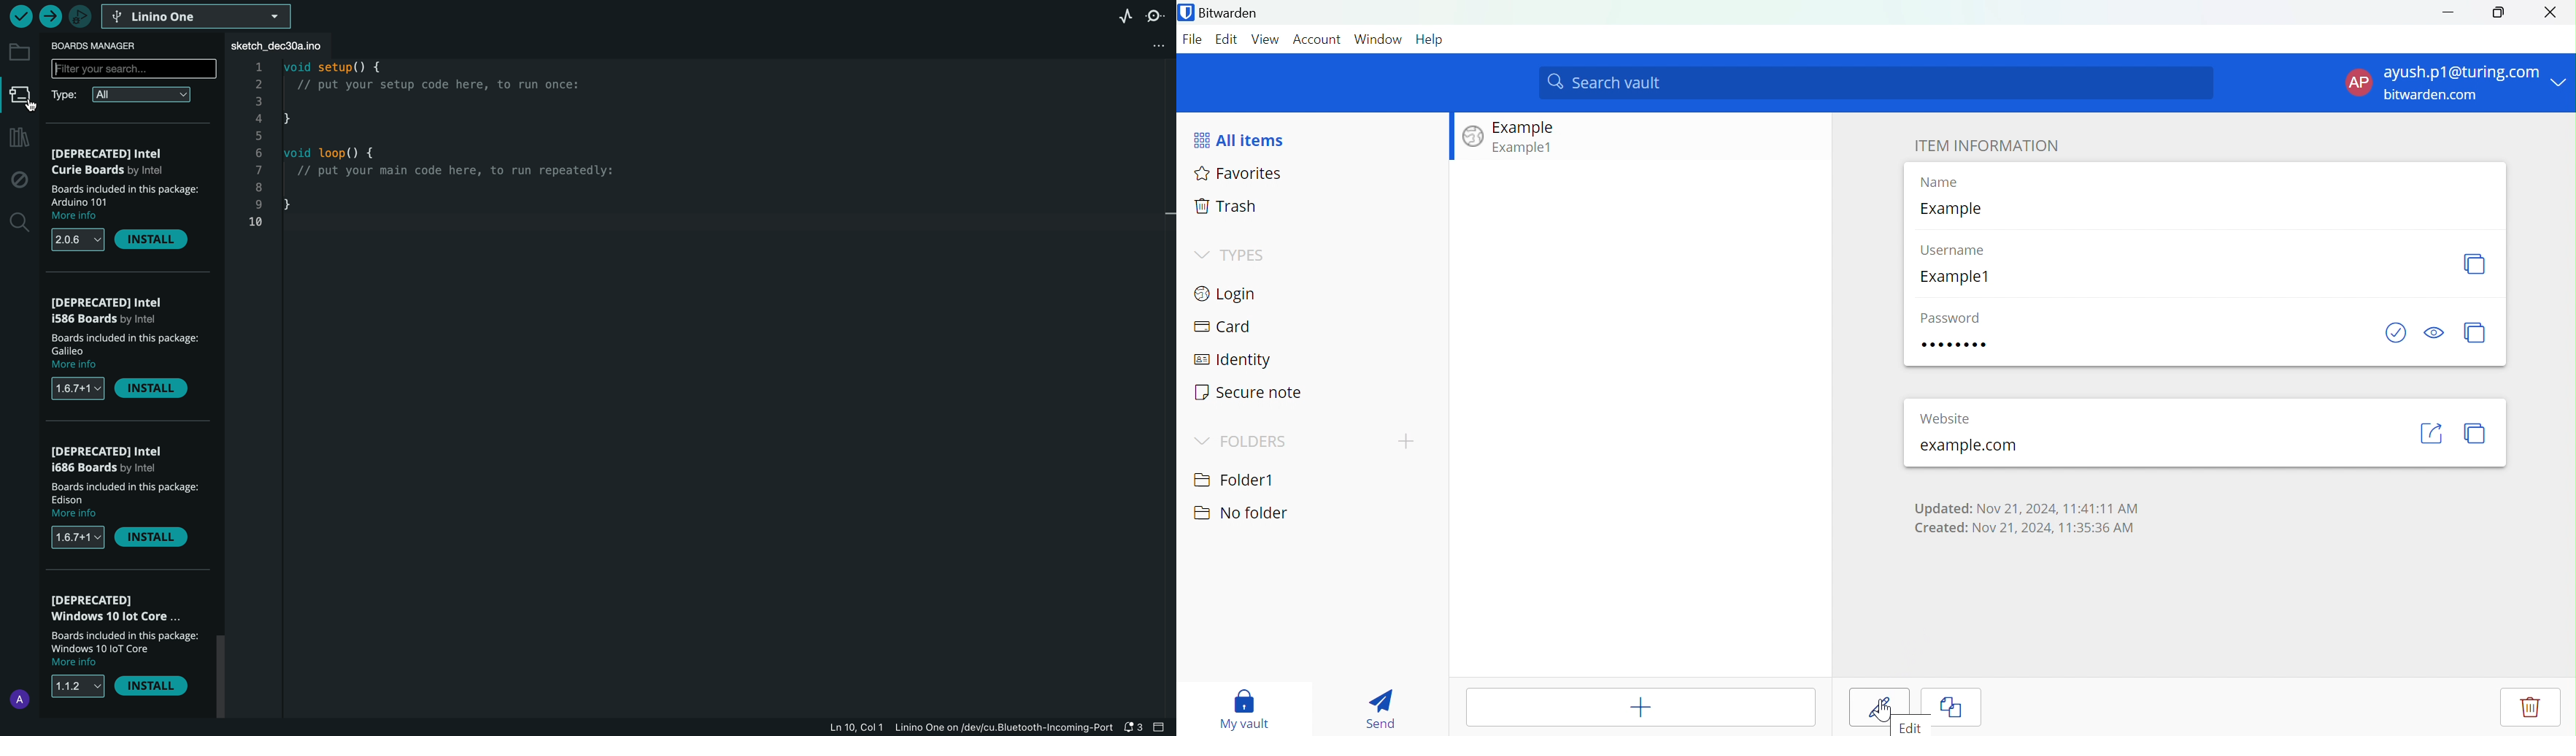  What do you see at coordinates (199, 17) in the screenshot?
I see `board selecter` at bounding box center [199, 17].